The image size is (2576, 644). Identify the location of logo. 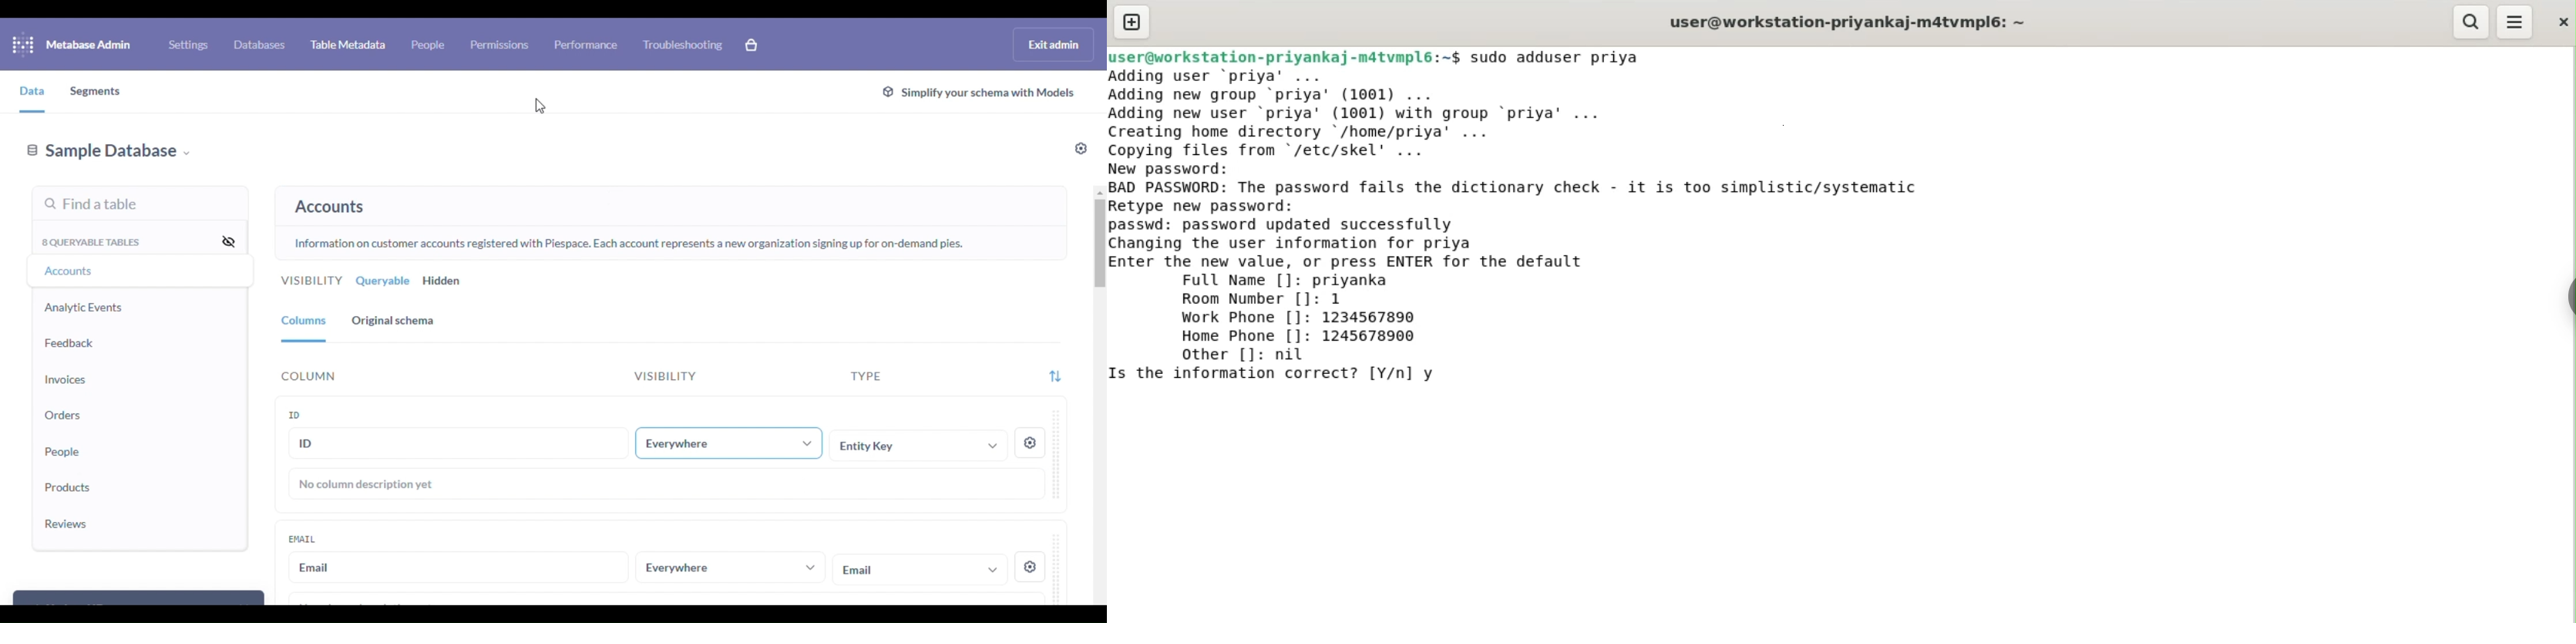
(23, 44).